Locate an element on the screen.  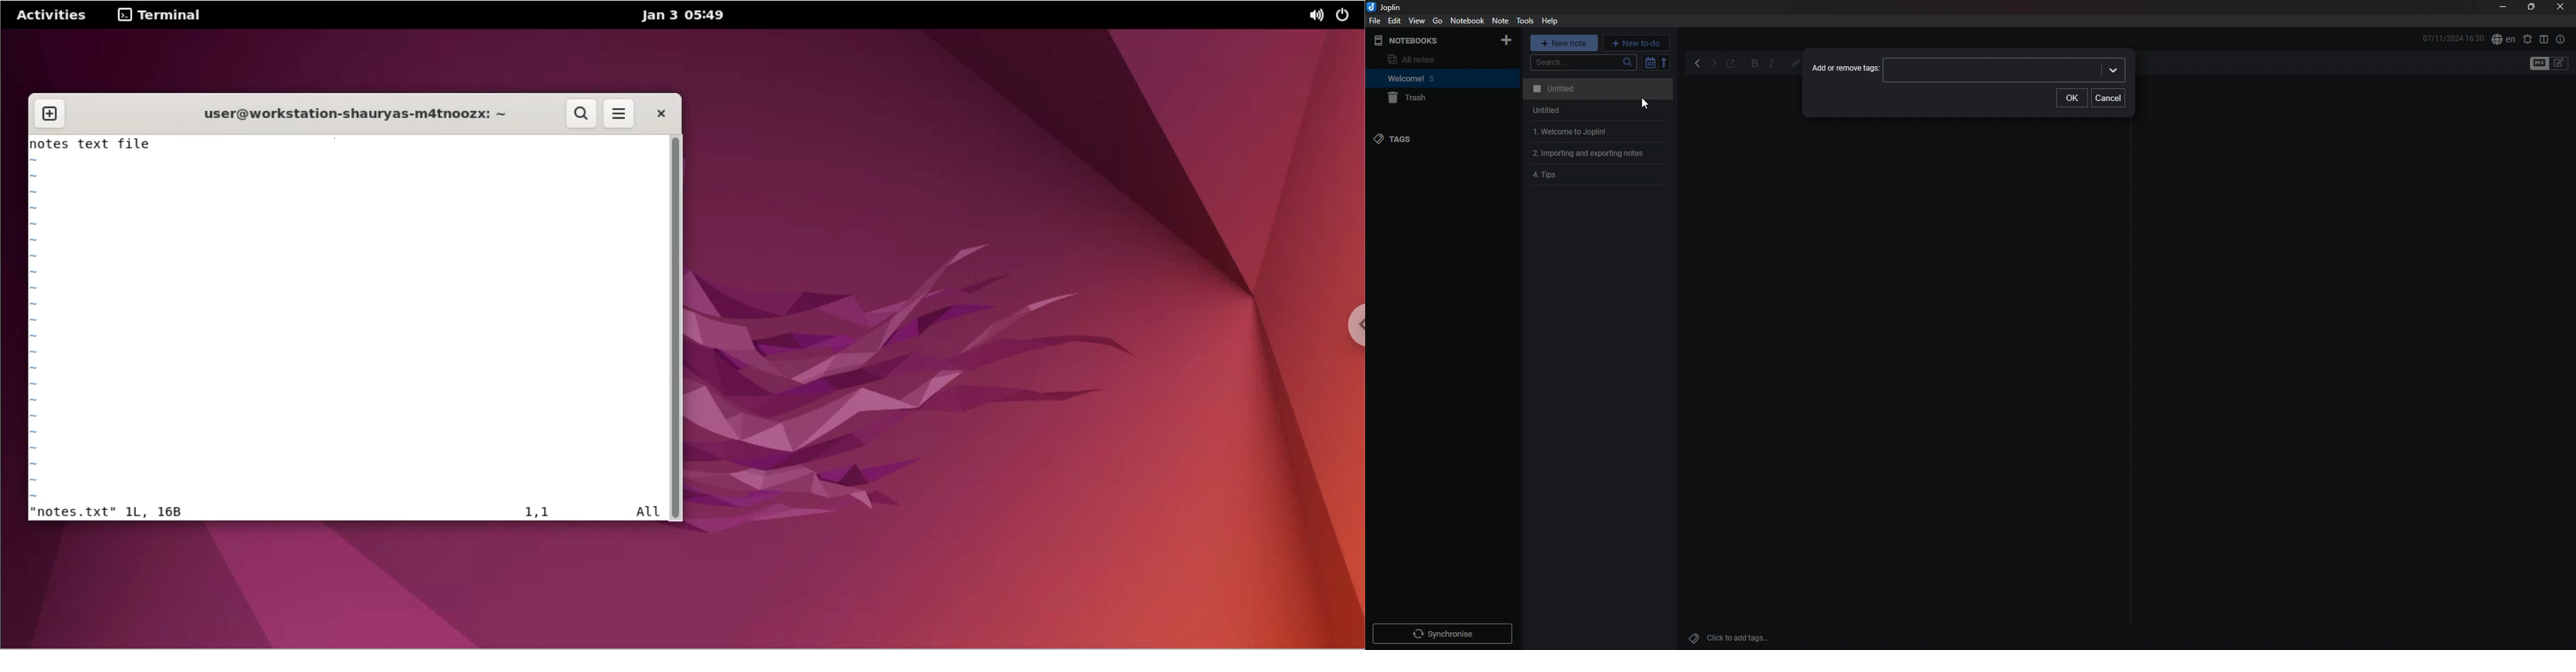
toggle editors is located at coordinates (2560, 63).